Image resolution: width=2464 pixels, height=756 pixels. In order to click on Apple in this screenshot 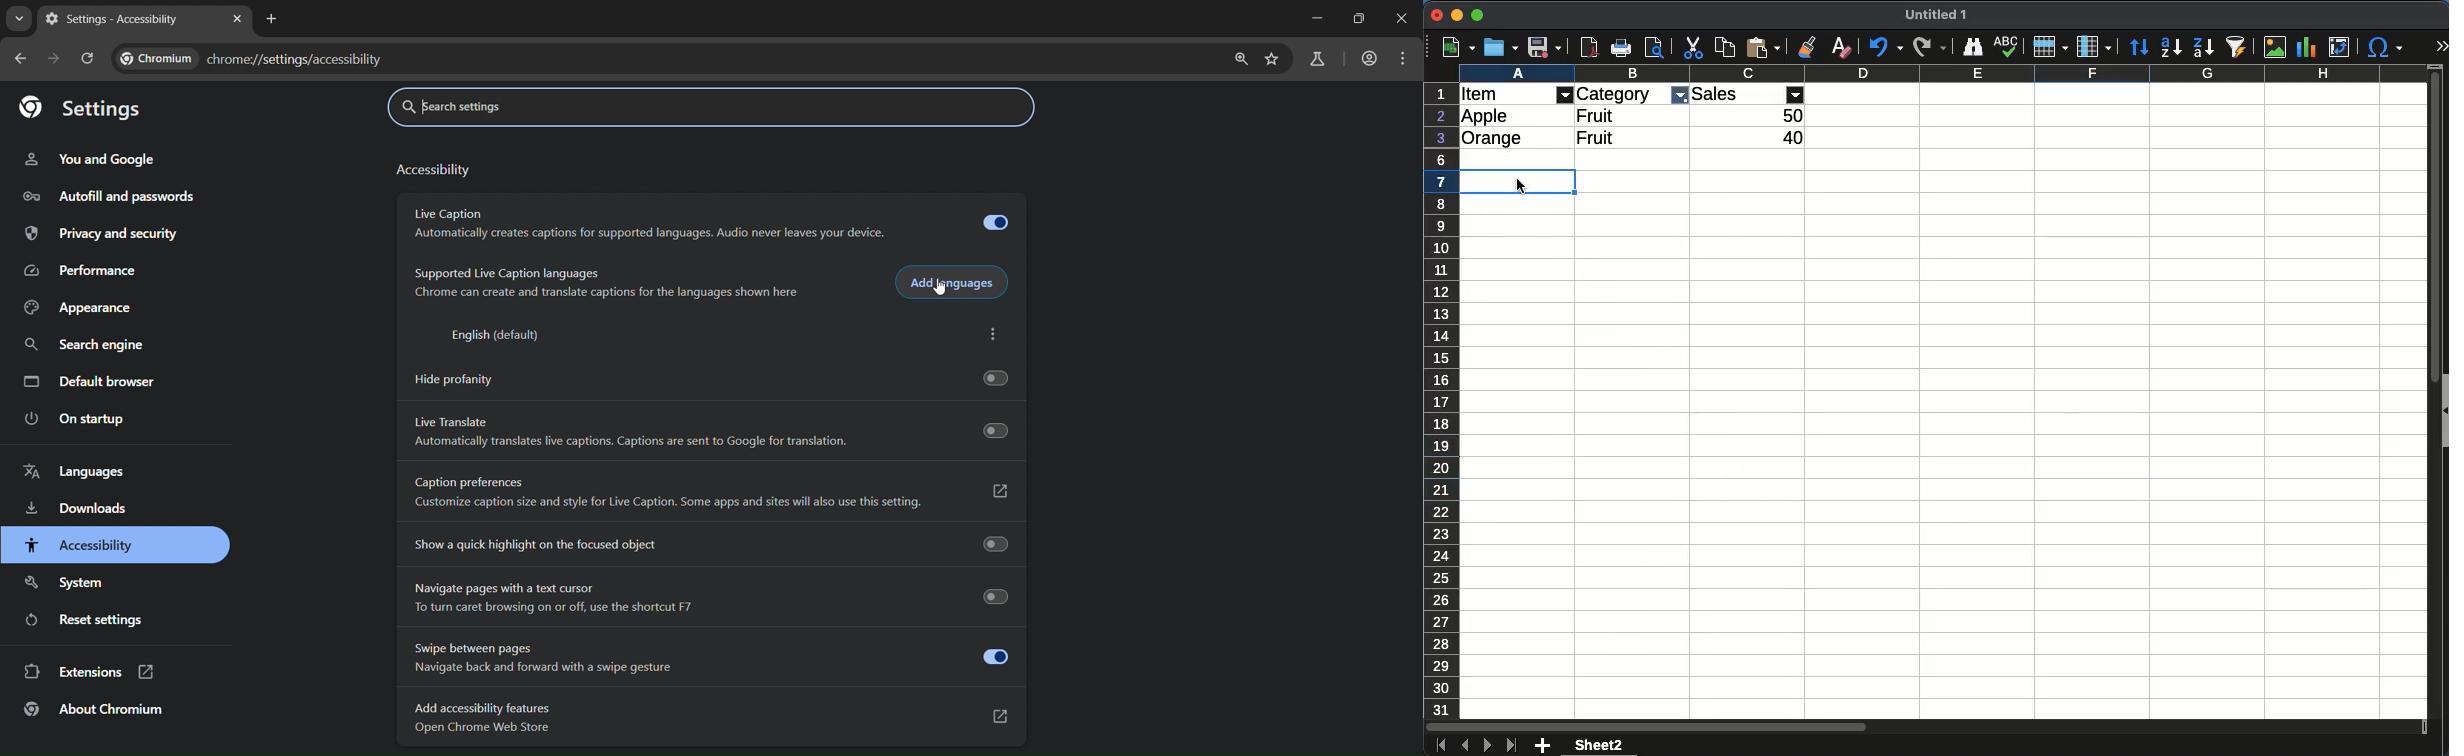, I will do `click(1486, 116)`.